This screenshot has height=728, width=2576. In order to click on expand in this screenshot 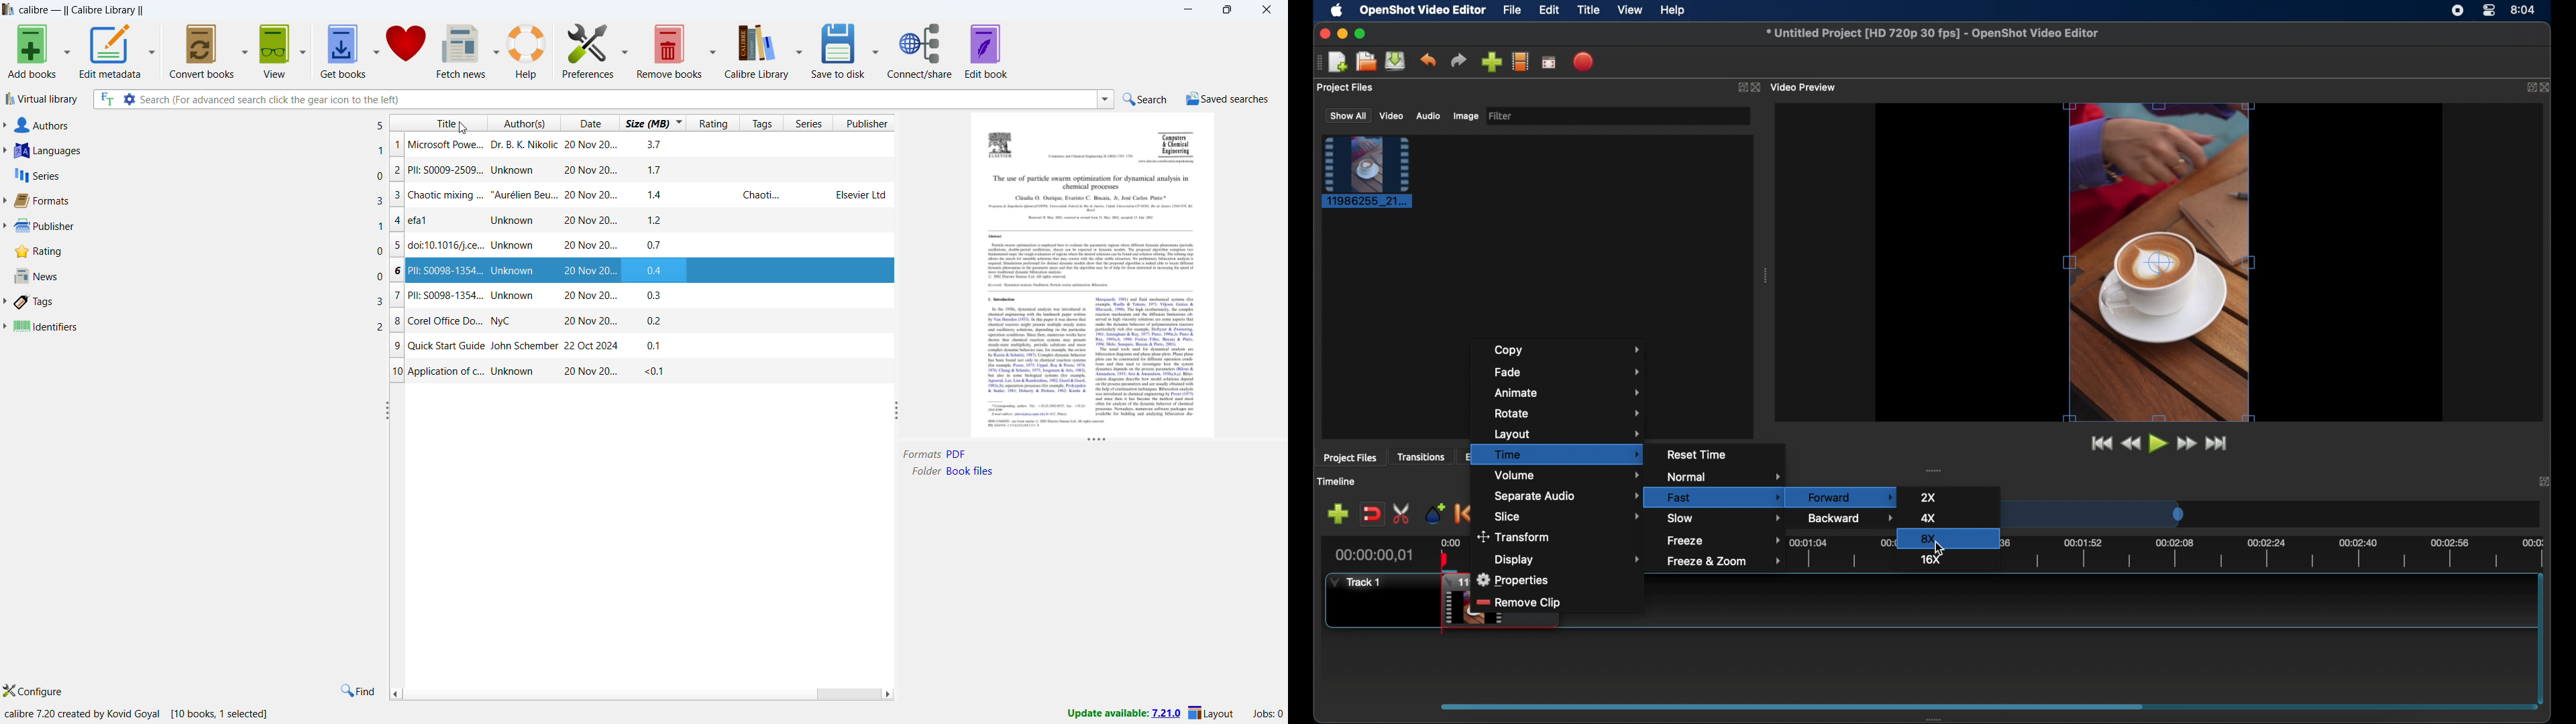, I will do `click(2528, 88)`.